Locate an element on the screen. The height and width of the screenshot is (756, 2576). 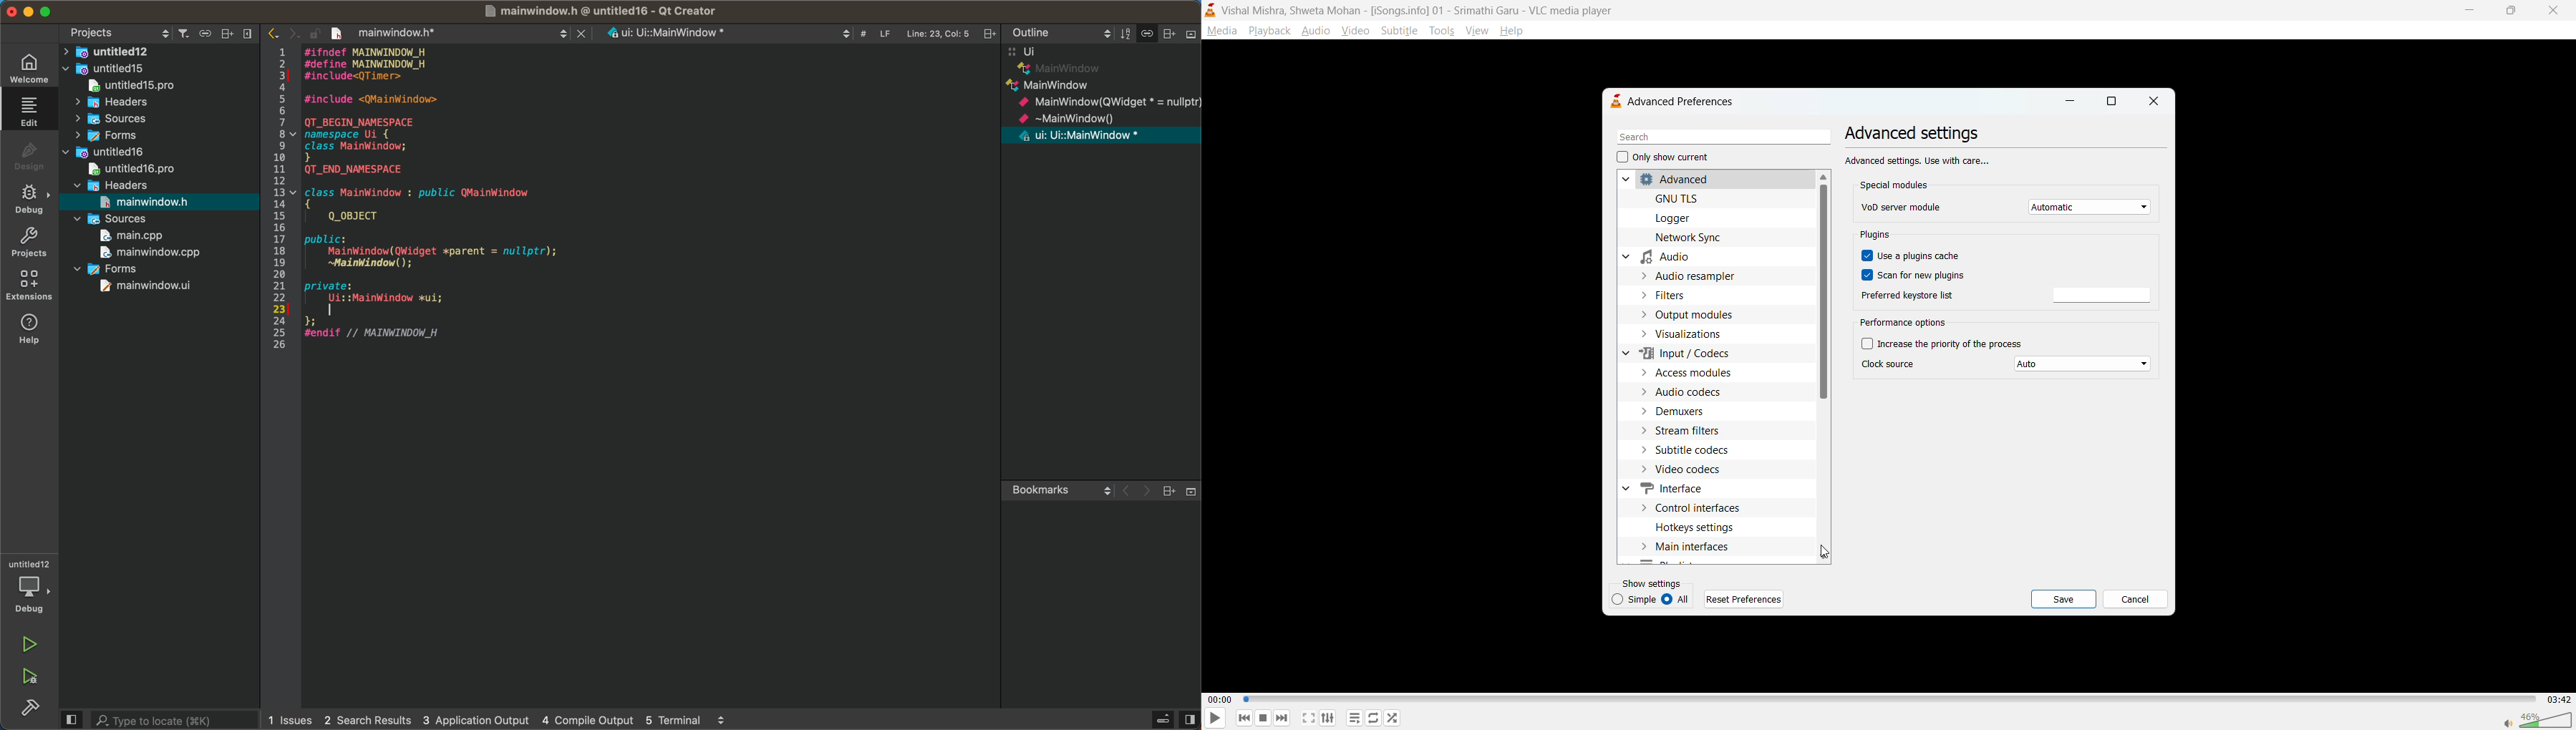
audio is located at coordinates (1316, 30).